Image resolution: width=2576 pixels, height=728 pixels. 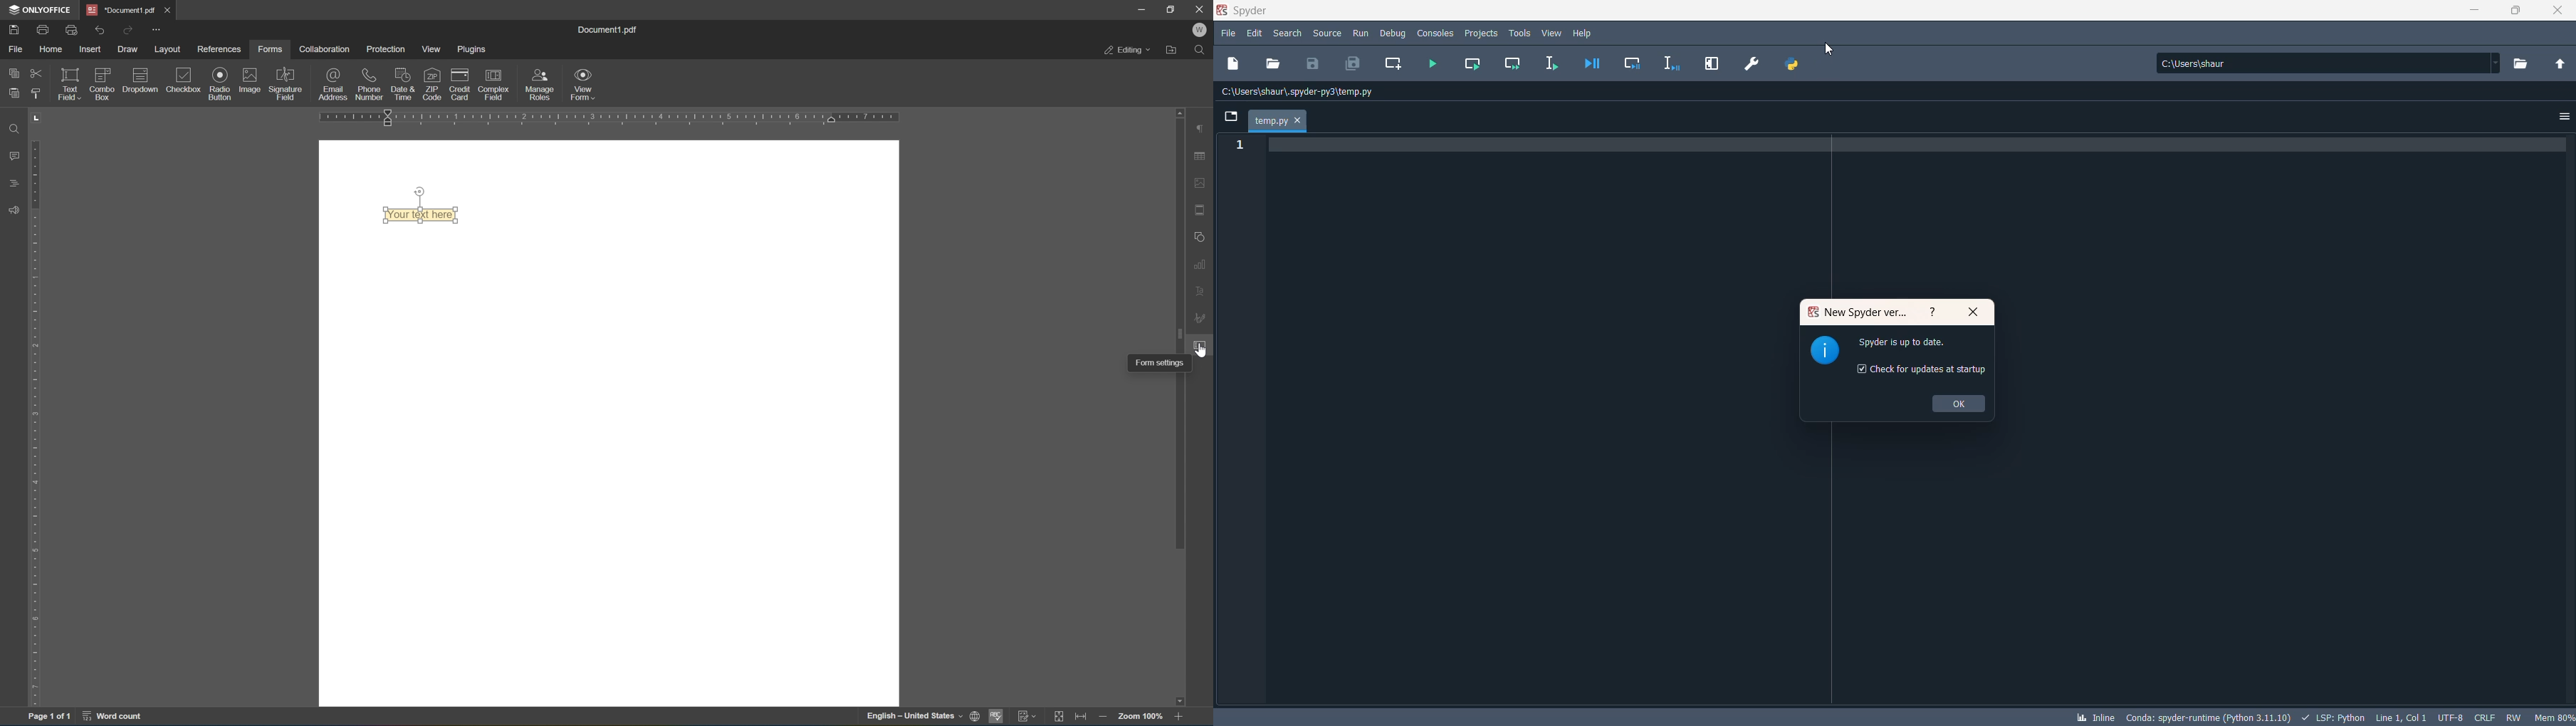 What do you see at coordinates (2557, 11) in the screenshot?
I see `close` at bounding box center [2557, 11].